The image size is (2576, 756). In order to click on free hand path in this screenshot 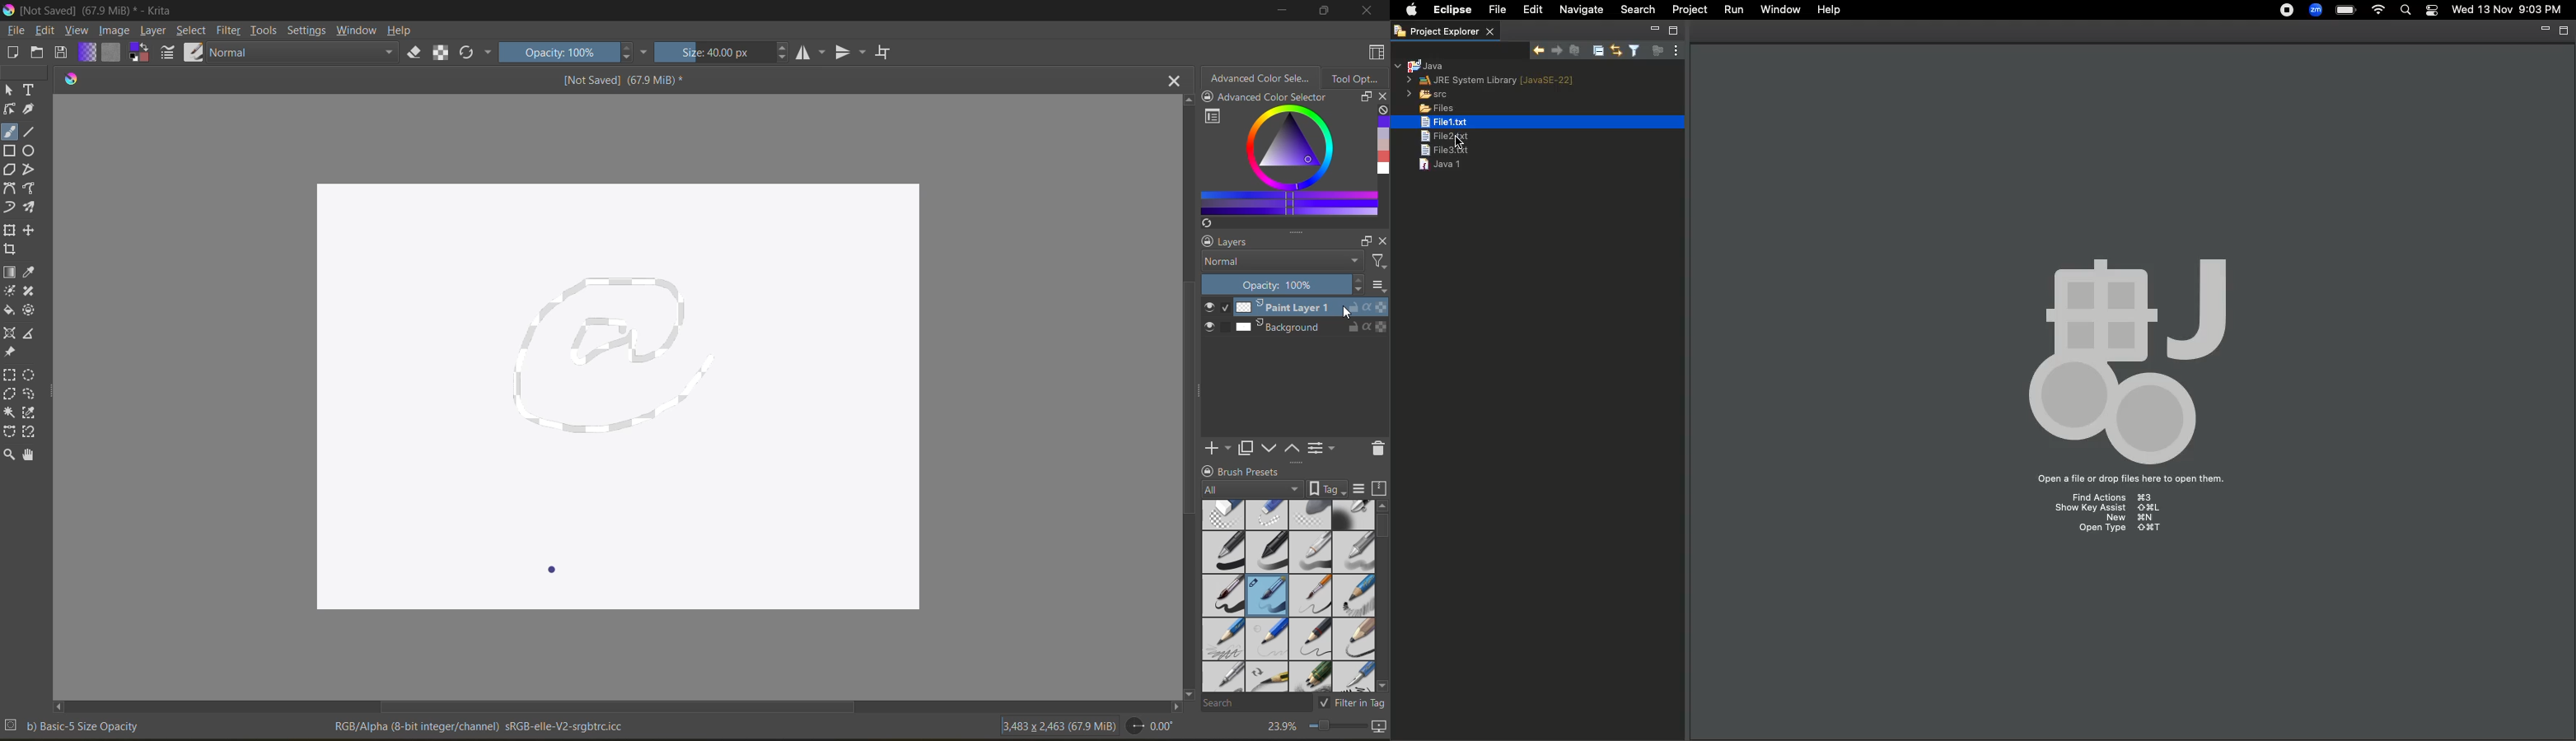, I will do `click(30, 188)`.